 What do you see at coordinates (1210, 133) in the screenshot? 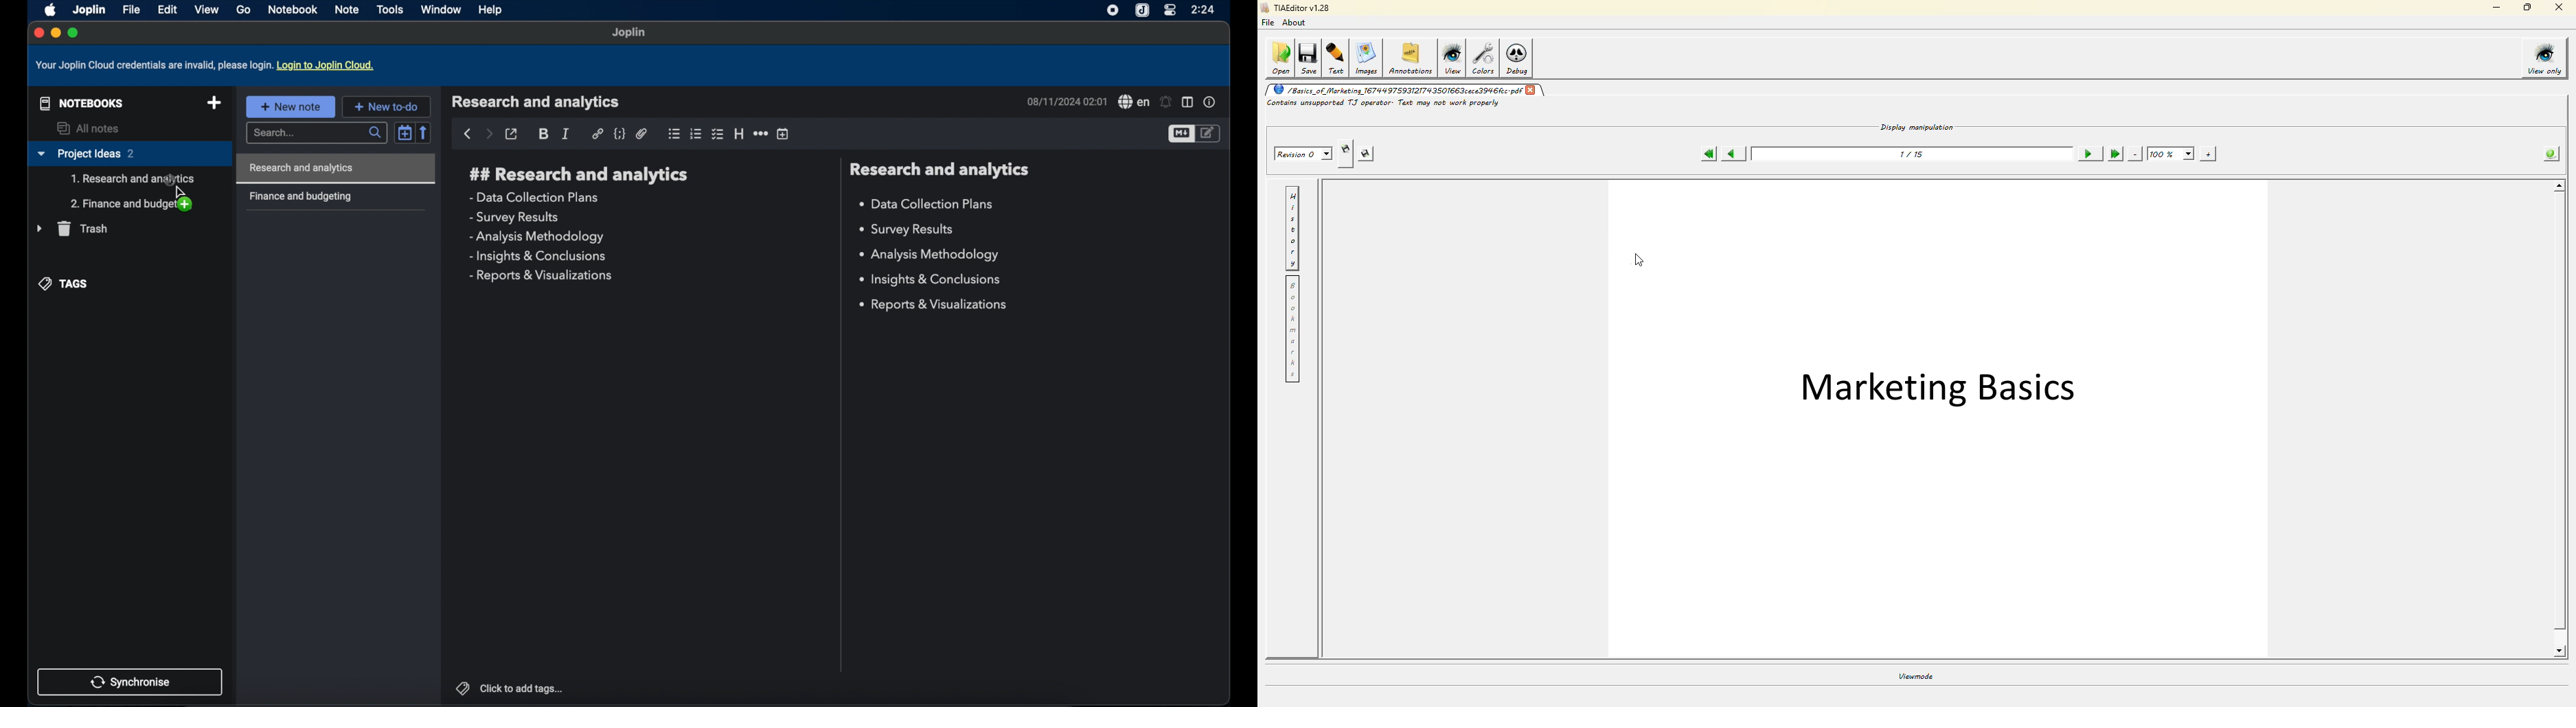
I see `toggle editor` at bounding box center [1210, 133].